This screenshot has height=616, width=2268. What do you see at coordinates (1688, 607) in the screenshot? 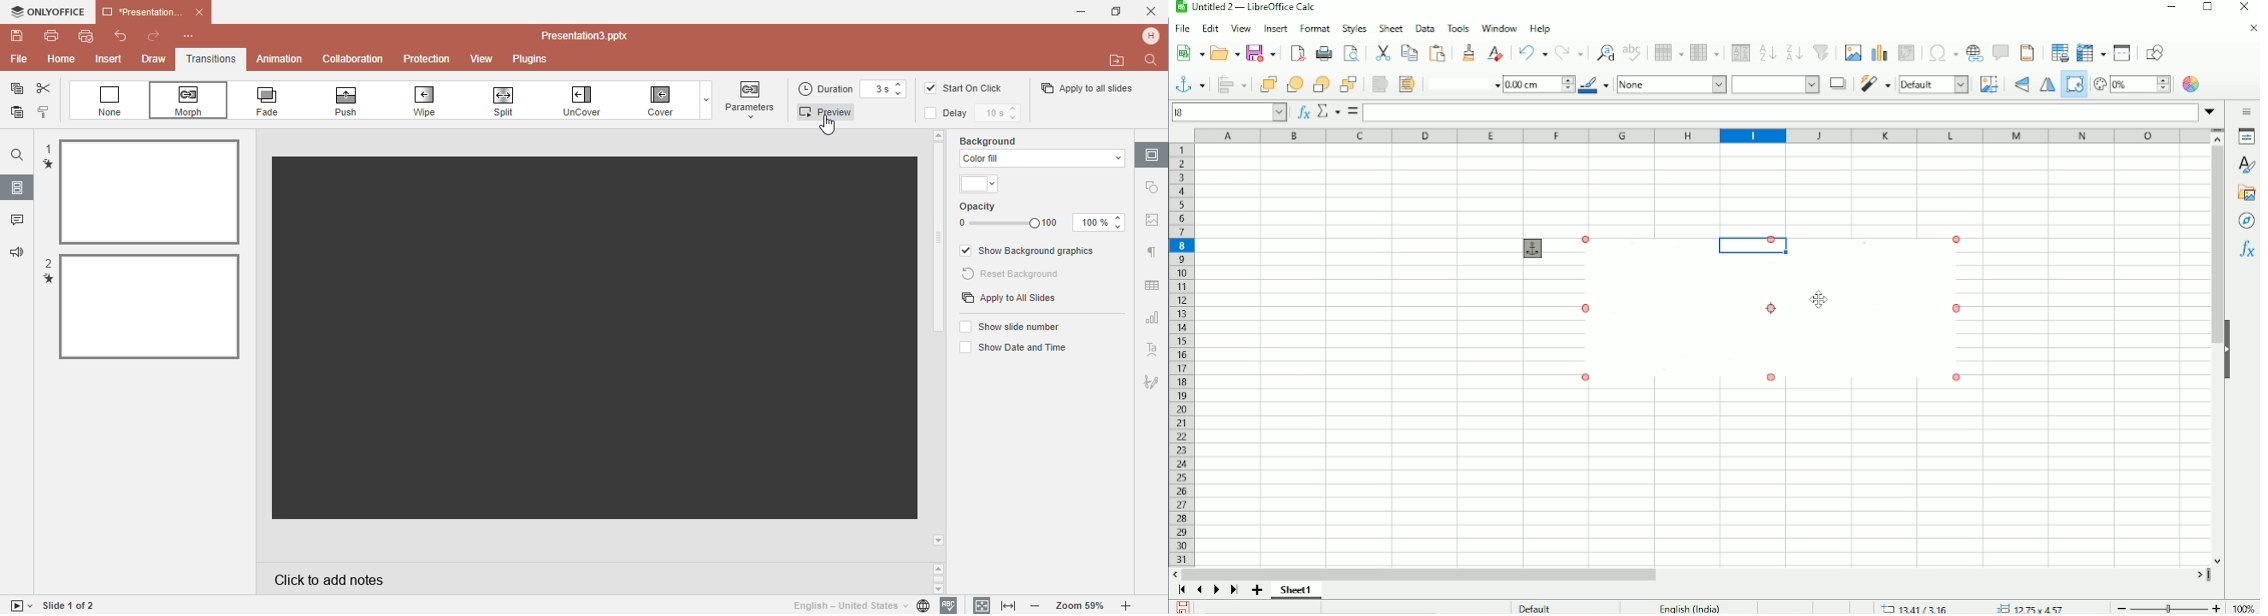
I see `English (India)` at bounding box center [1688, 607].